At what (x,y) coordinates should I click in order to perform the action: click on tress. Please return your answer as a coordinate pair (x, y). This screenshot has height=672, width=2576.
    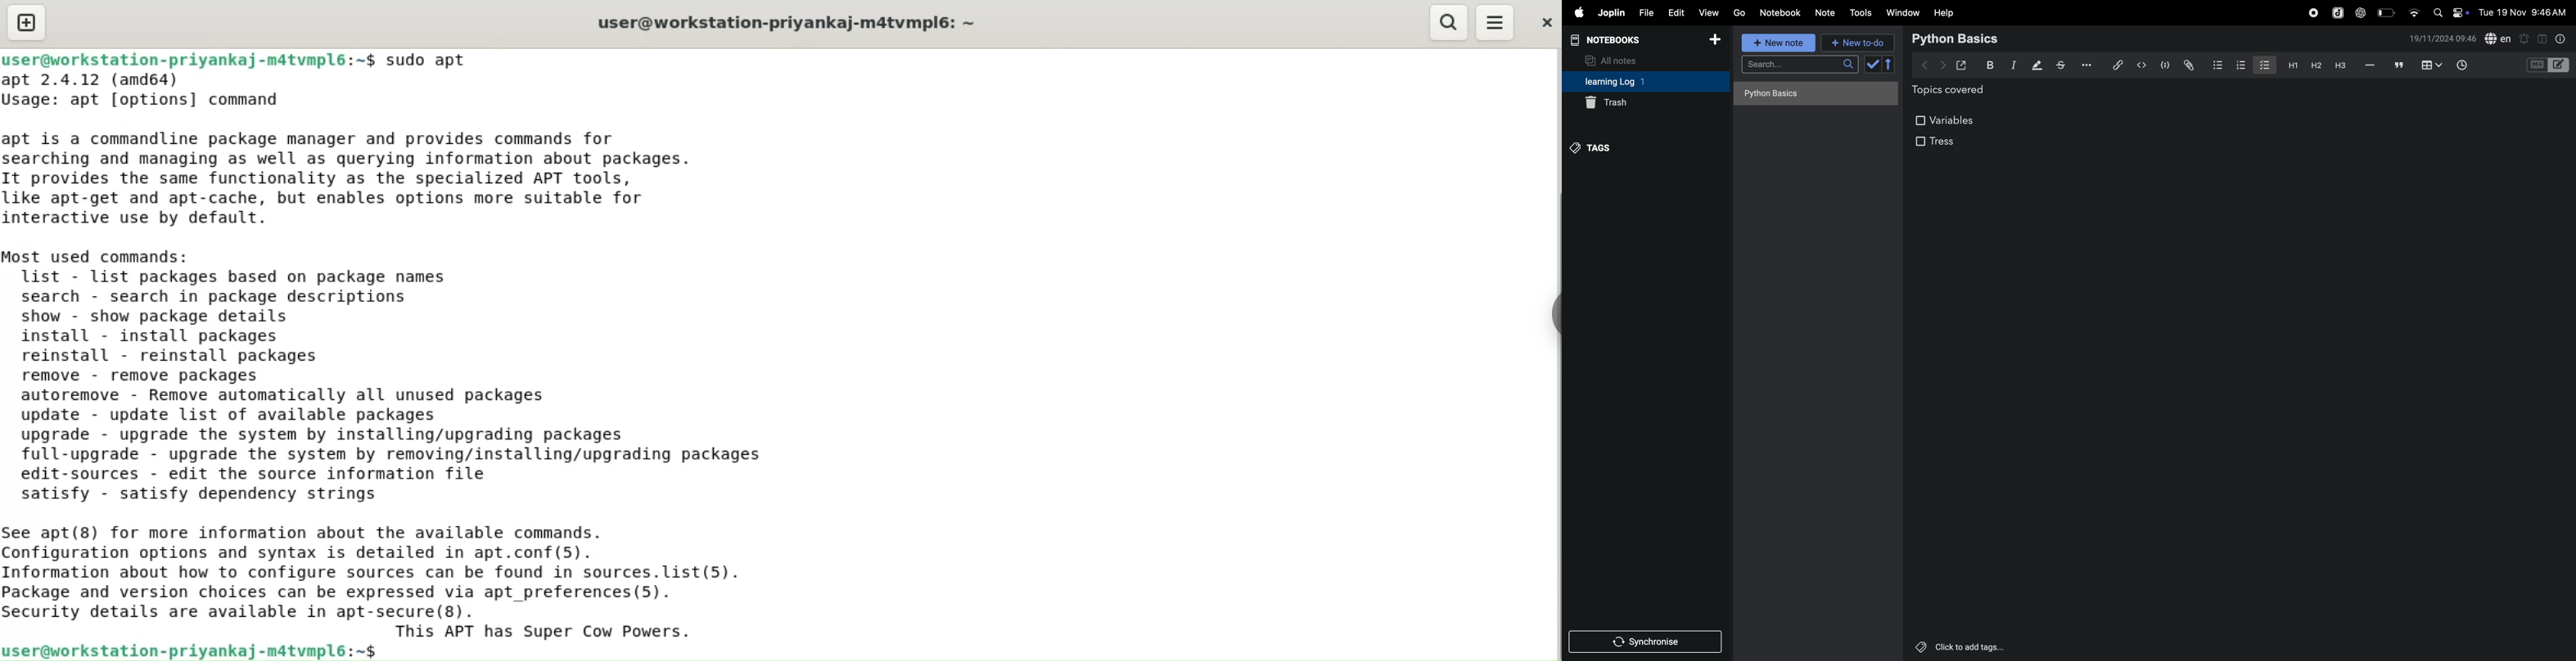
    Looking at the image, I should click on (1935, 141).